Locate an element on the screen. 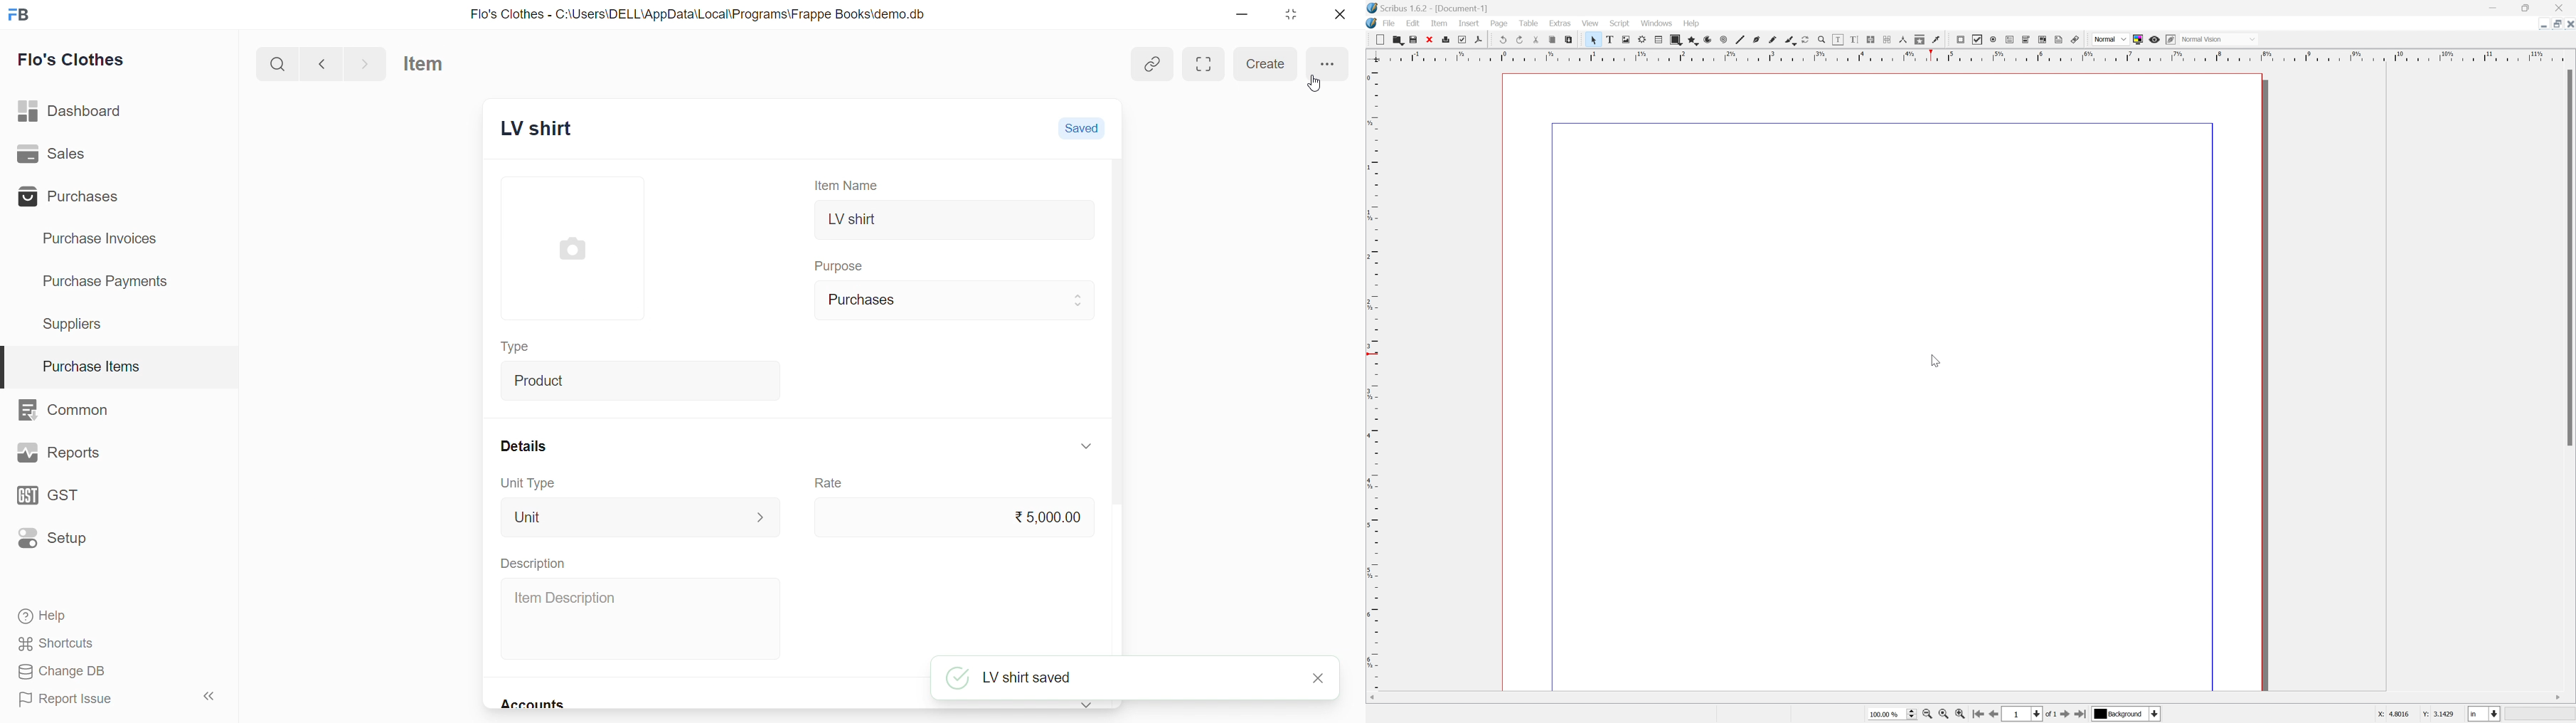 Image resolution: width=2576 pixels, height=728 pixels. ₹5,000.00 is located at coordinates (951, 517).